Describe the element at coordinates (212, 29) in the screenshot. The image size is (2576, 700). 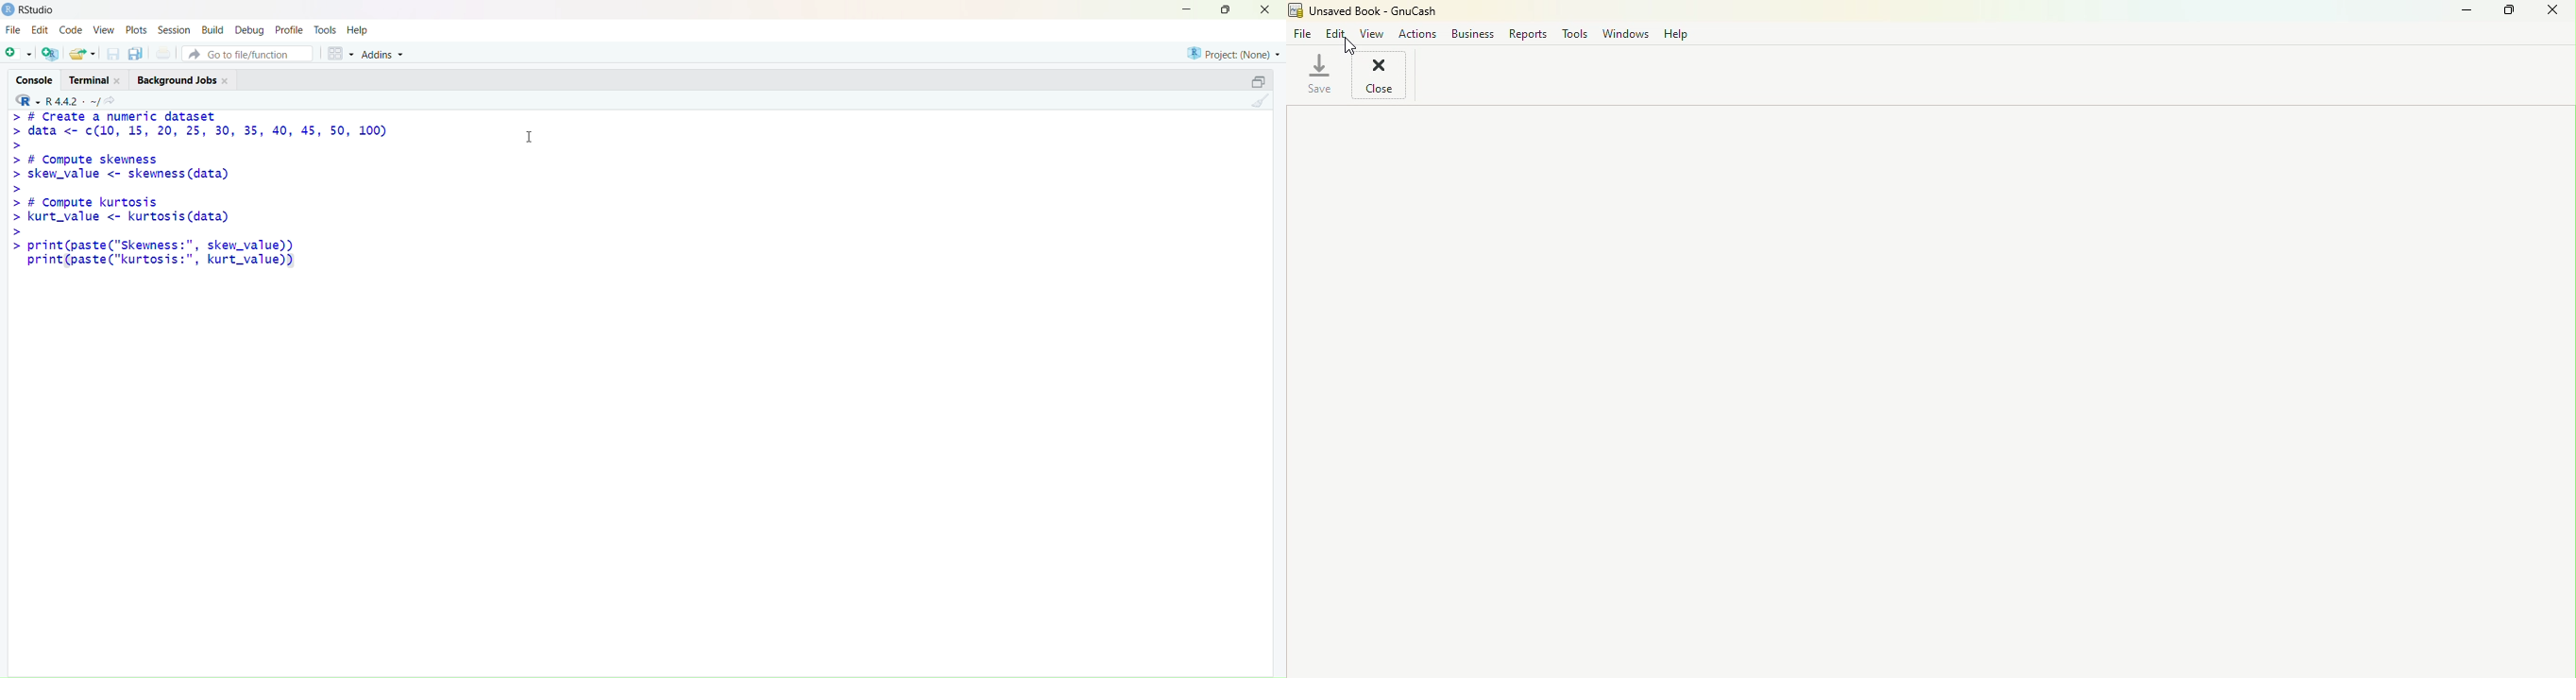
I see `Build` at that location.